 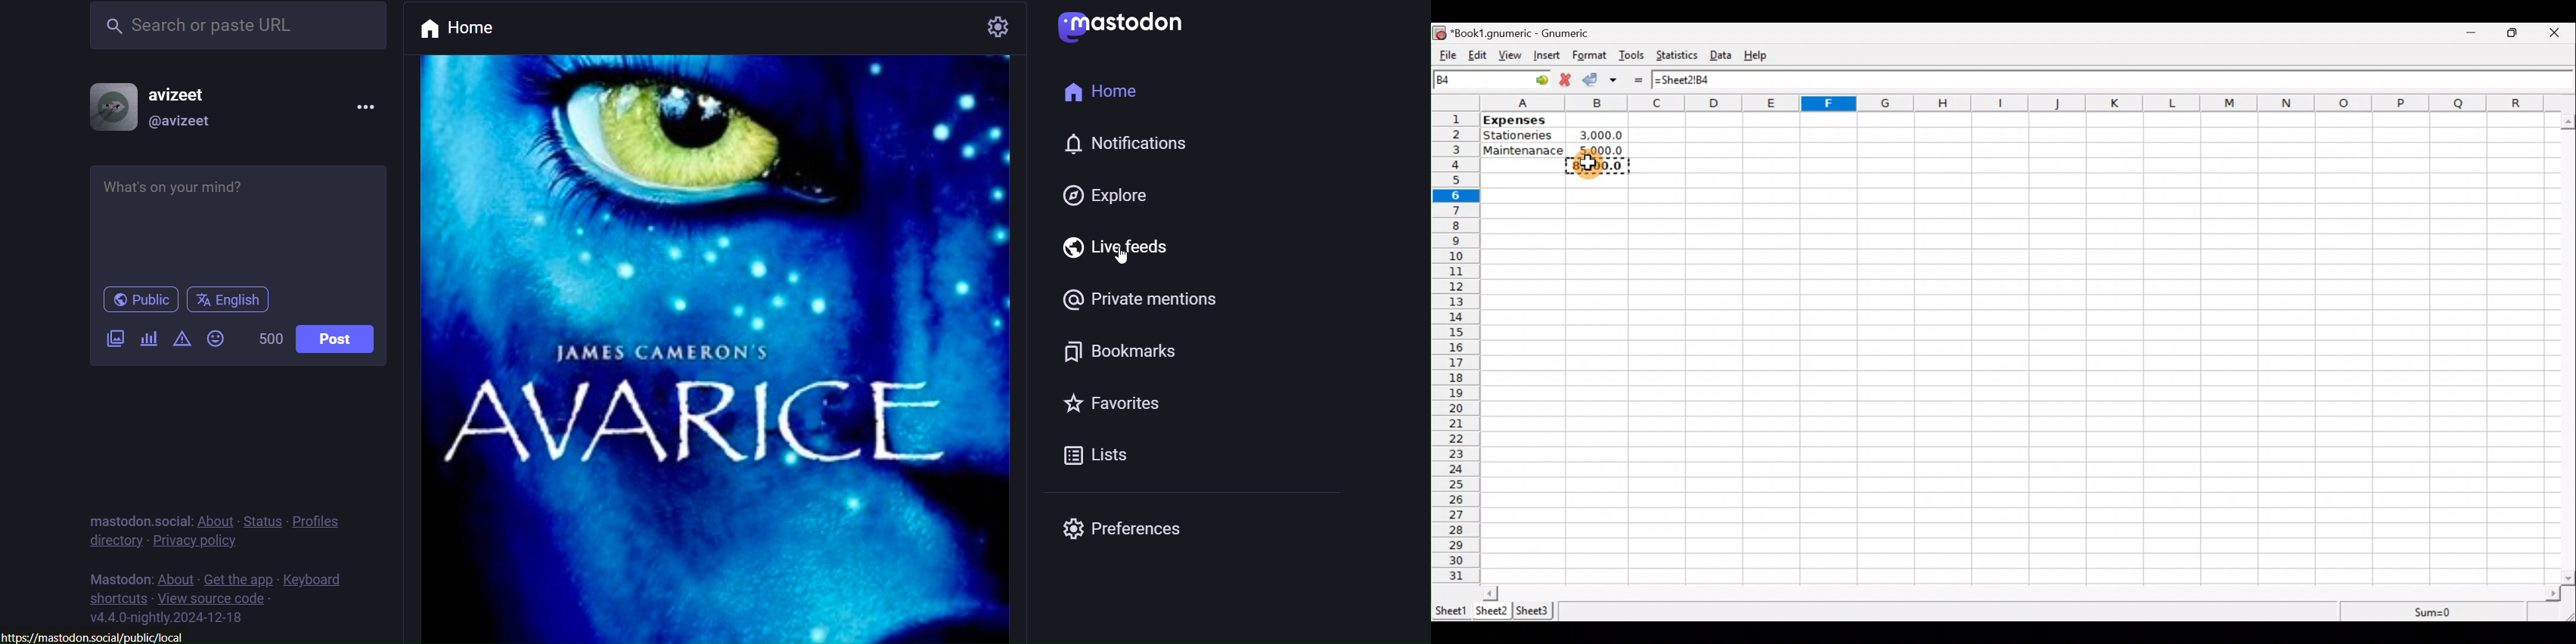 I want to click on add a poll, so click(x=147, y=336).